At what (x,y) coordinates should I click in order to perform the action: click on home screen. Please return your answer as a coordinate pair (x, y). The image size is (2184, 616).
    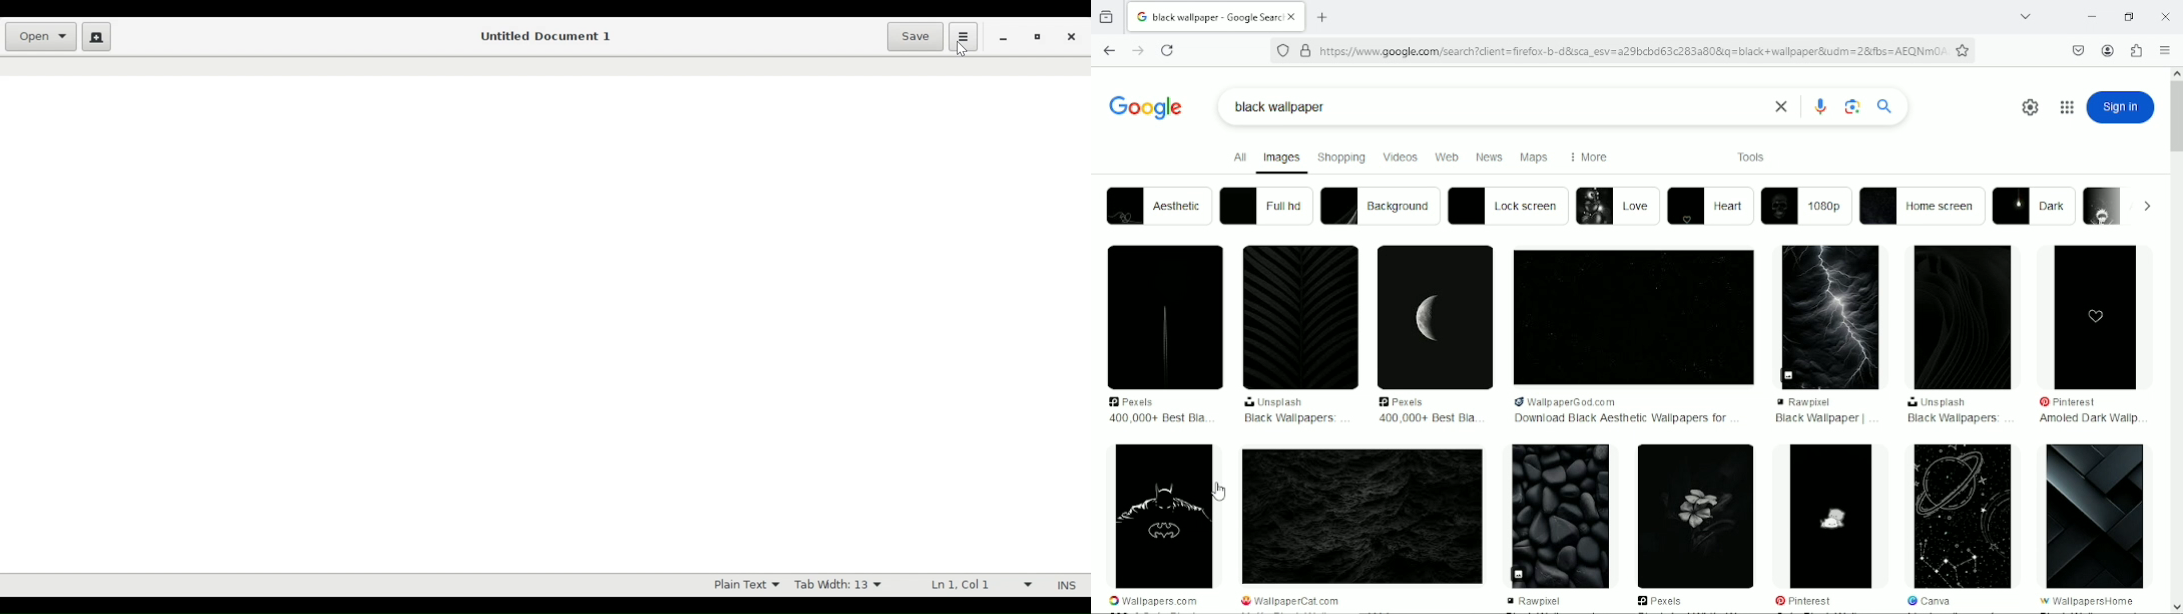
    Looking at the image, I should click on (1923, 206).